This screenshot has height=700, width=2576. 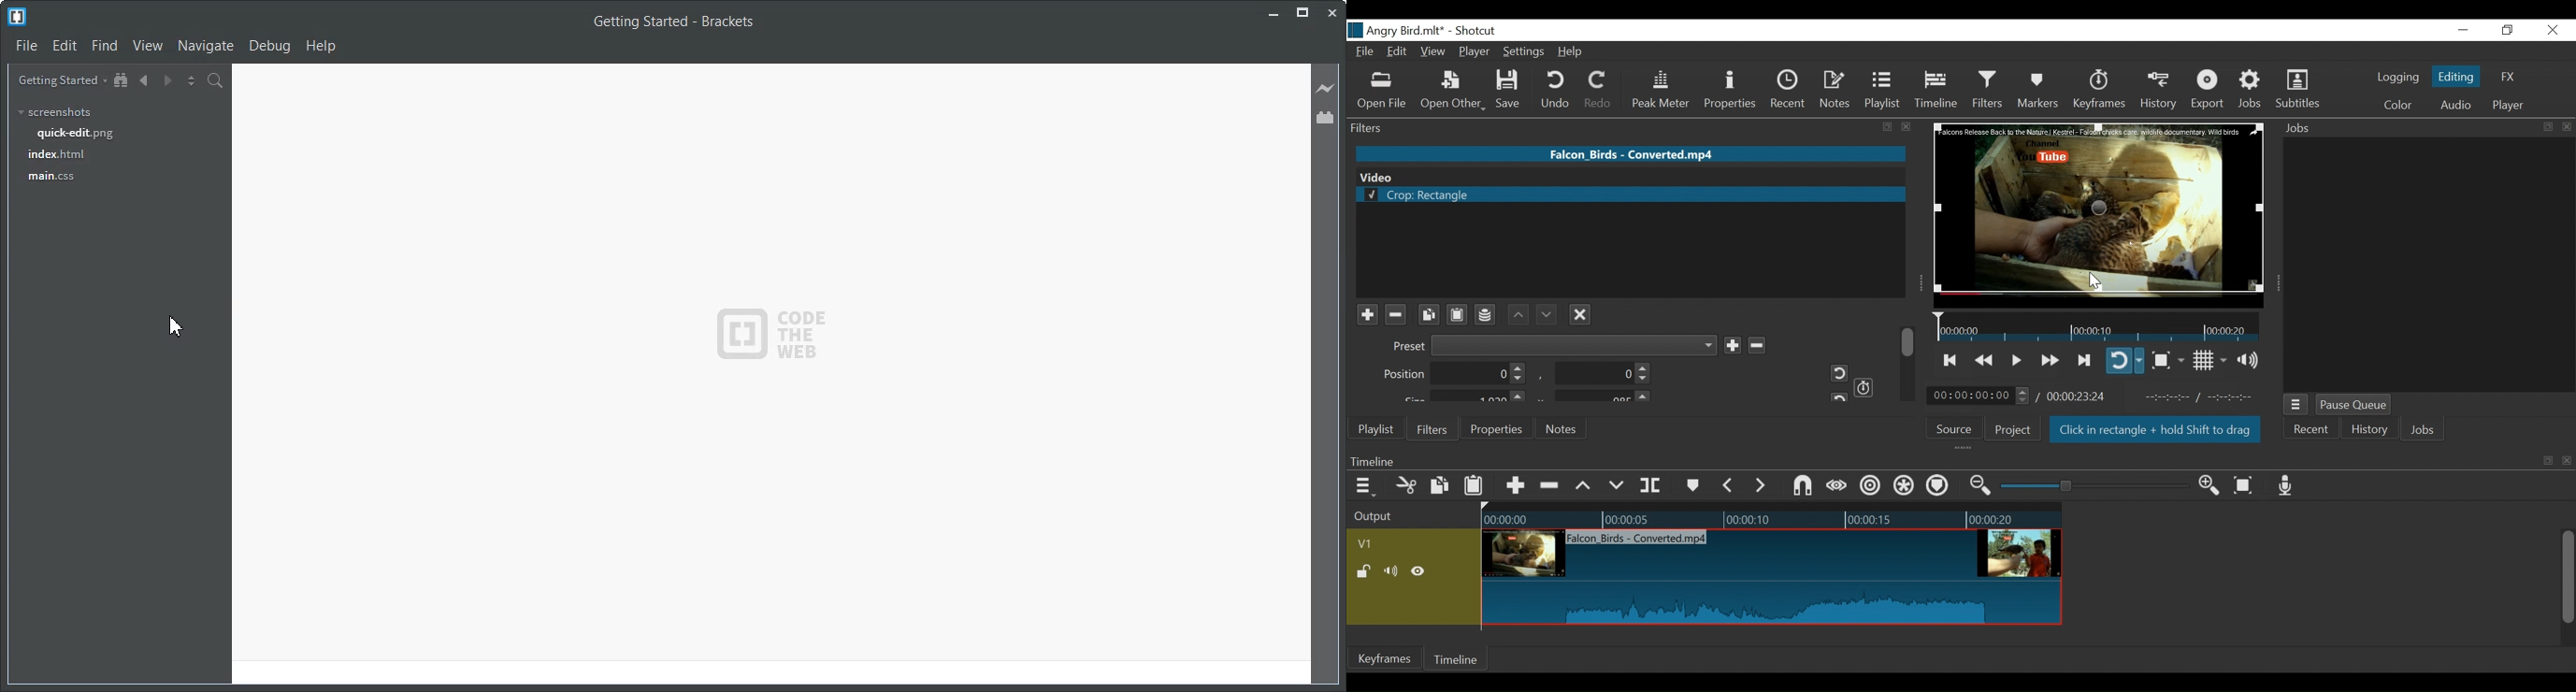 I want to click on Mute, so click(x=1393, y=572).